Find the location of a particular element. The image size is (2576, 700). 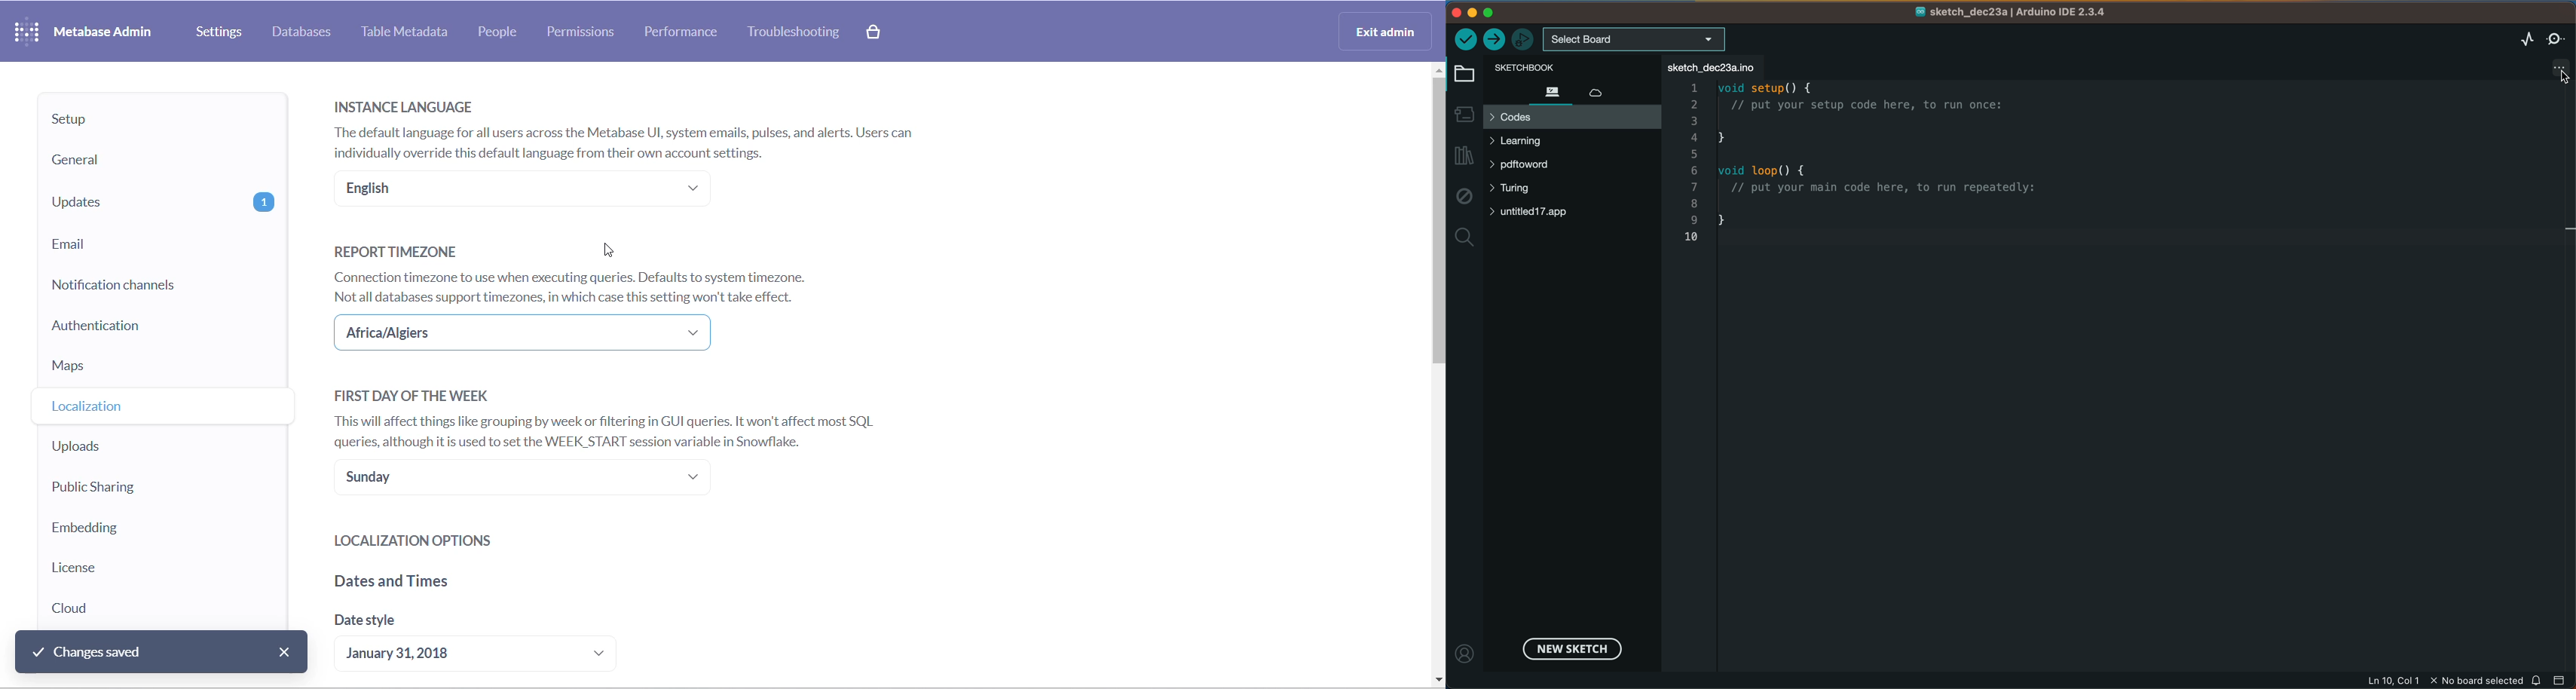

NOTIFICATION CHANNELS is located at coordinates (160, 286).